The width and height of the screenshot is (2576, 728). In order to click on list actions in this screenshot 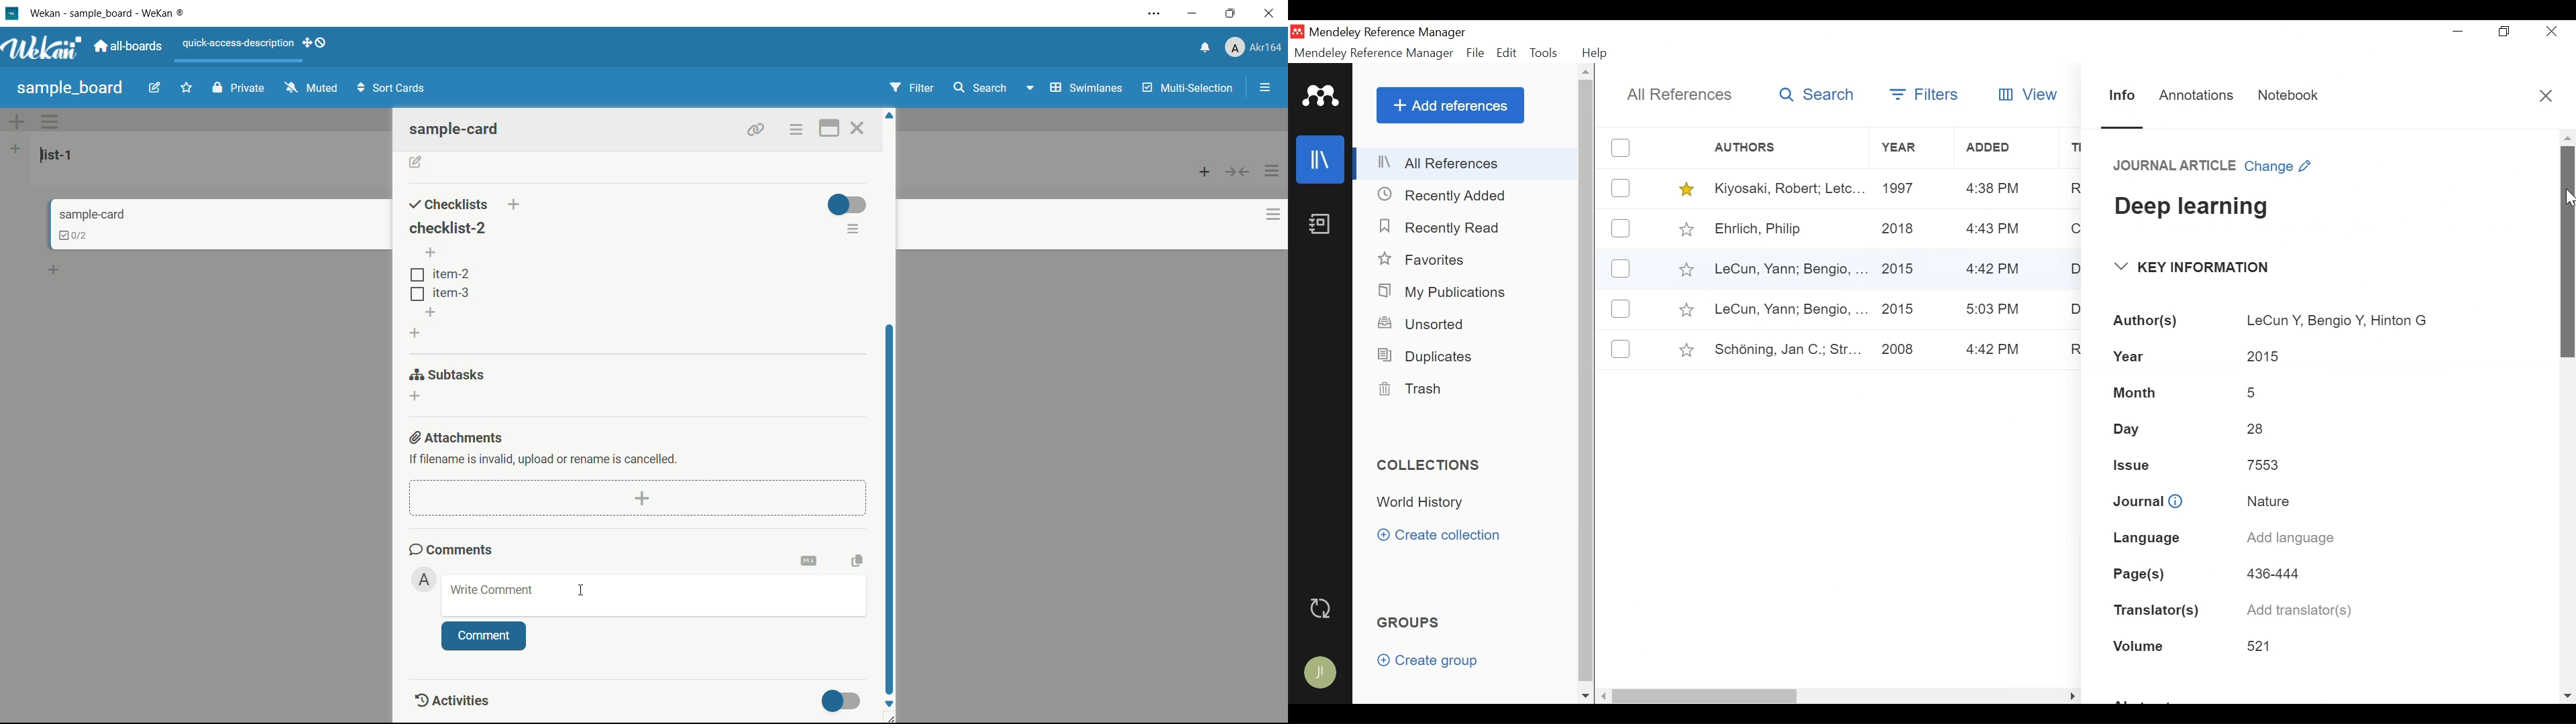, I will do `click(1273, 170)`.